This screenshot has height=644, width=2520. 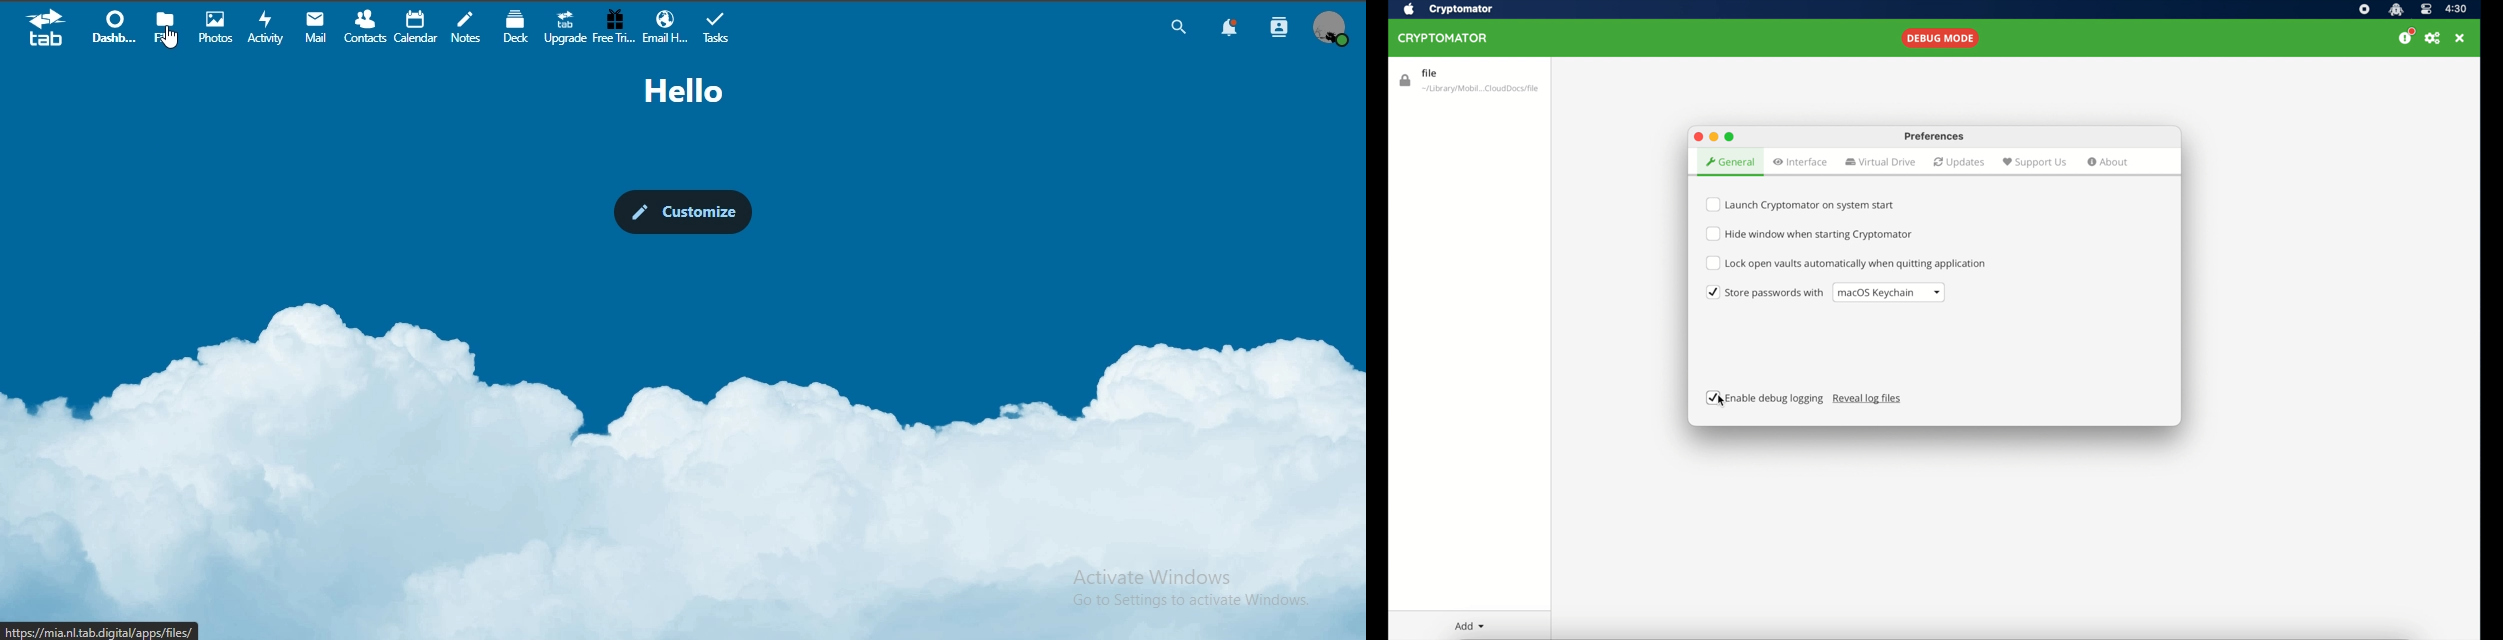 What do you see at coordinates (2397, 9) in the screenshot?
I see `cryptomator icon` at bounding box center [2397, 9].